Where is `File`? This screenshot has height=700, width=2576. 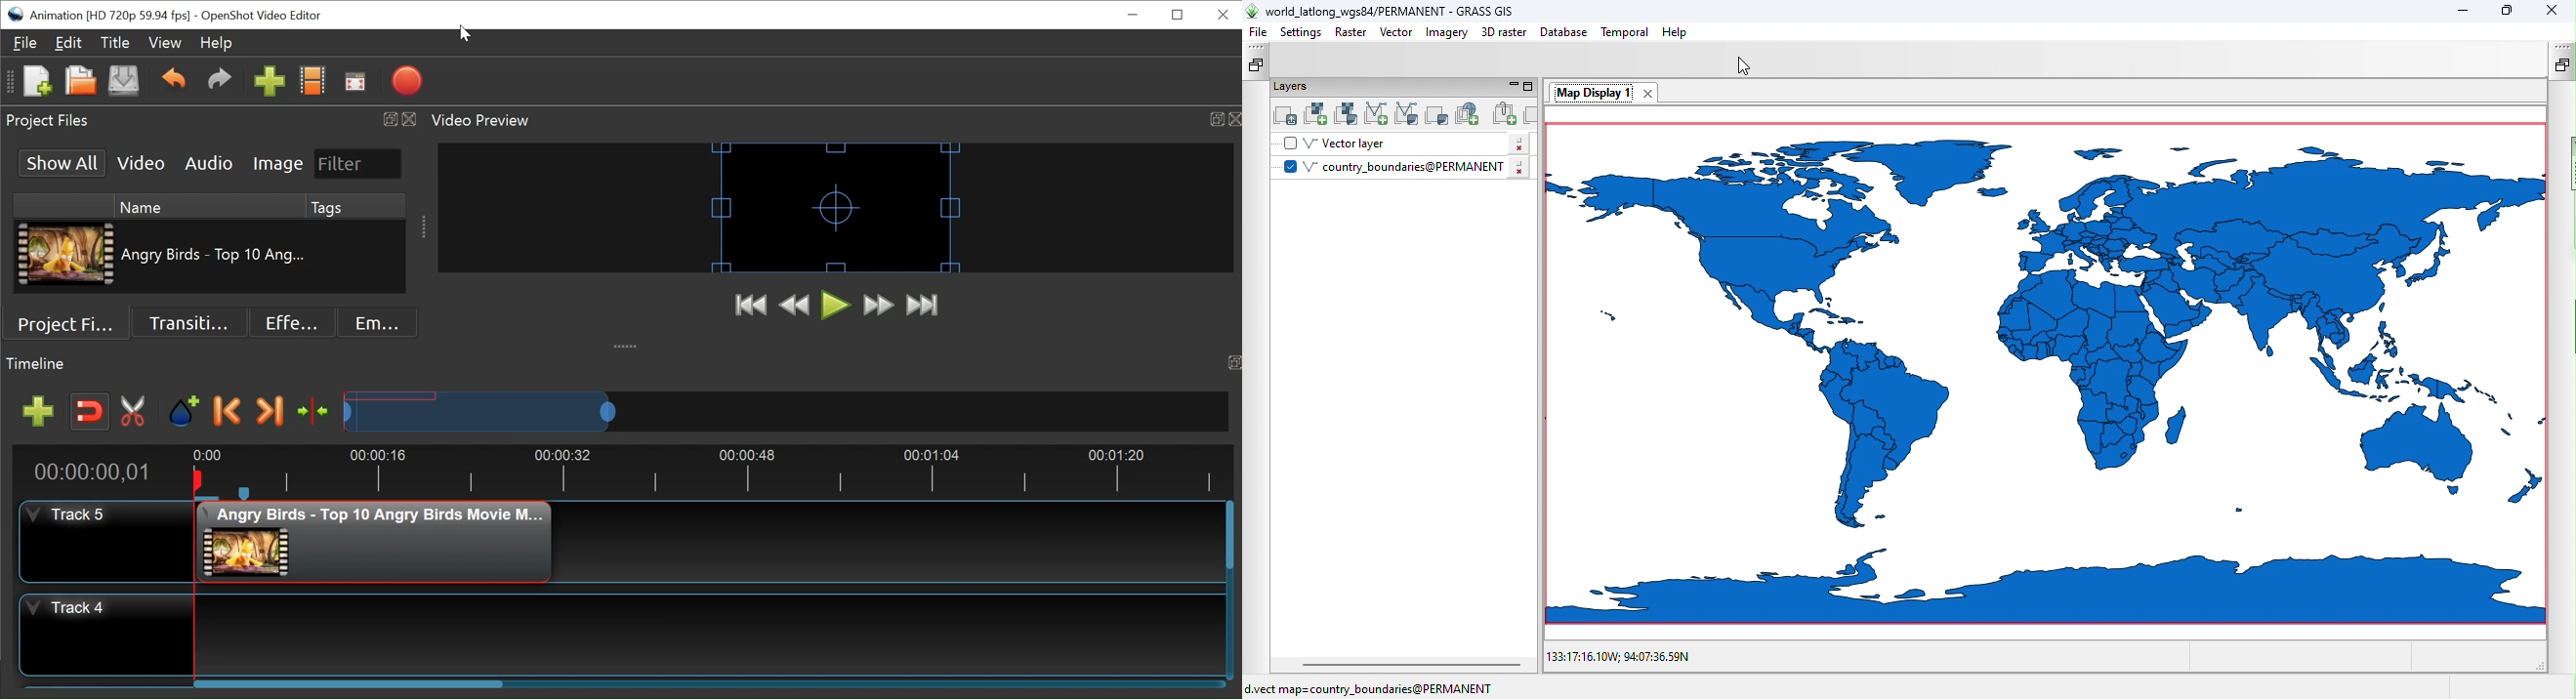
File is located at coordinates (28, 44).